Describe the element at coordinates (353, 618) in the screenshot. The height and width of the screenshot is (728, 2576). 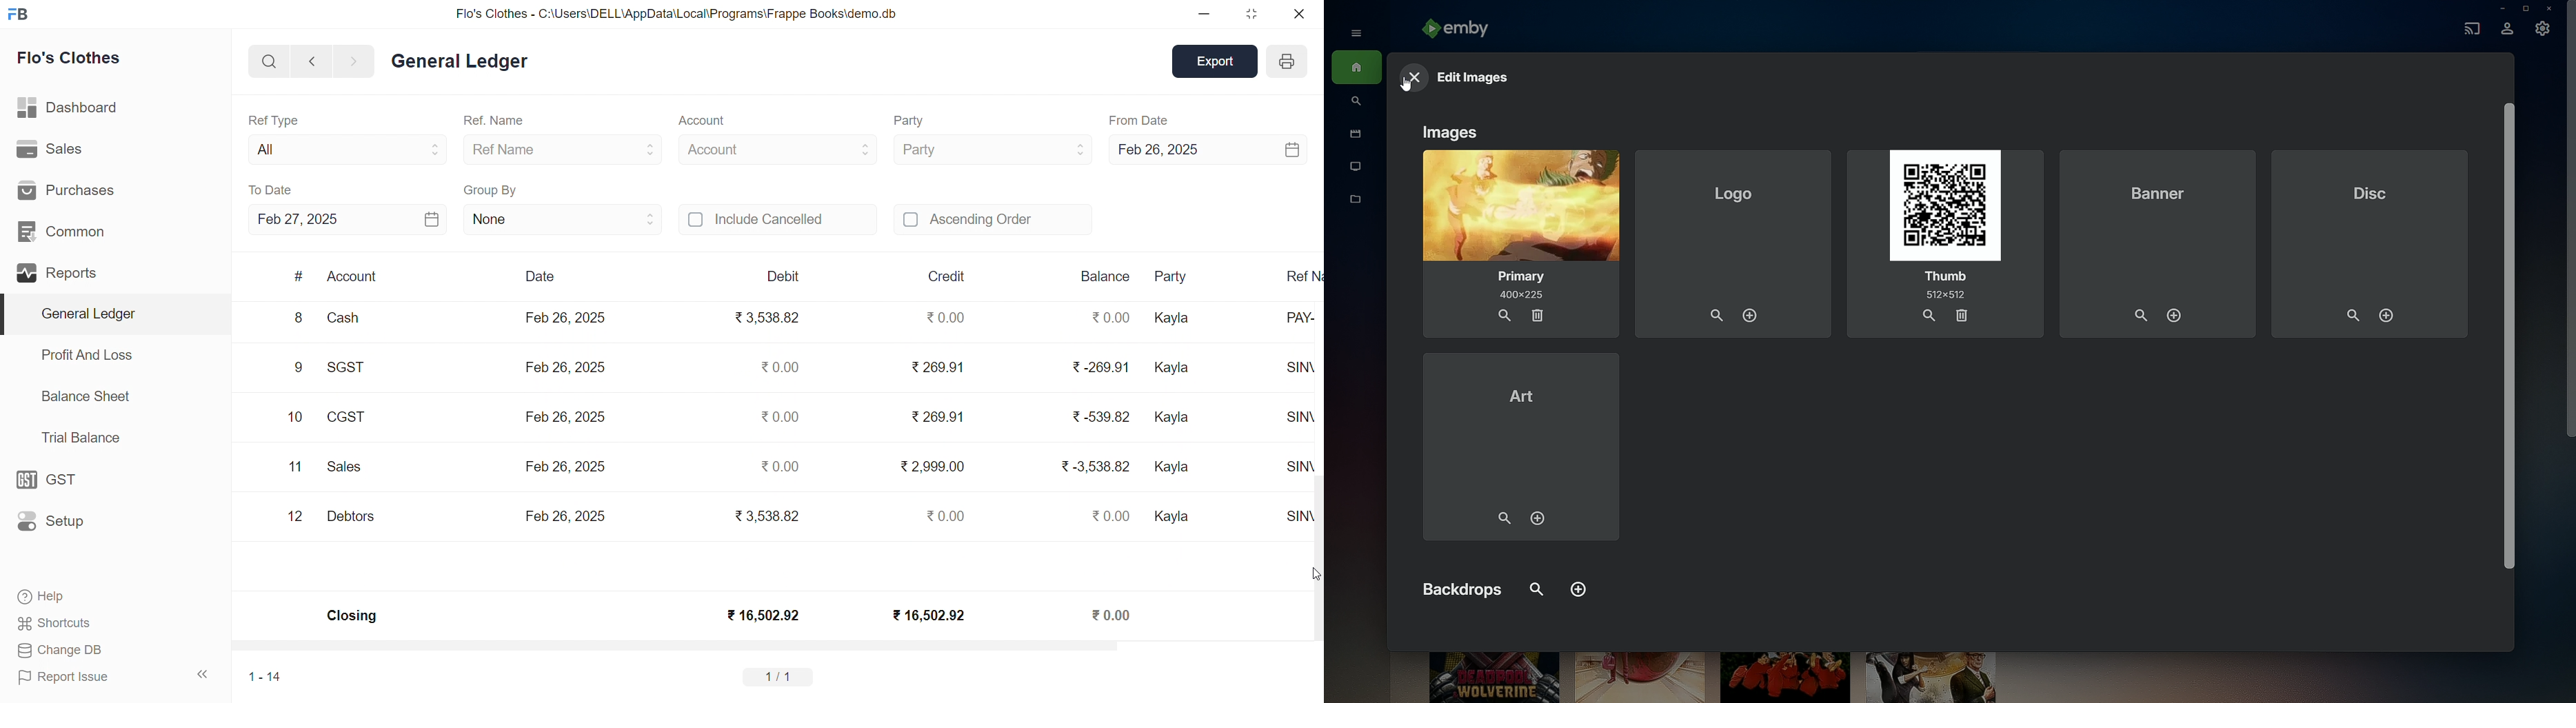
I see `Closing` at that location.